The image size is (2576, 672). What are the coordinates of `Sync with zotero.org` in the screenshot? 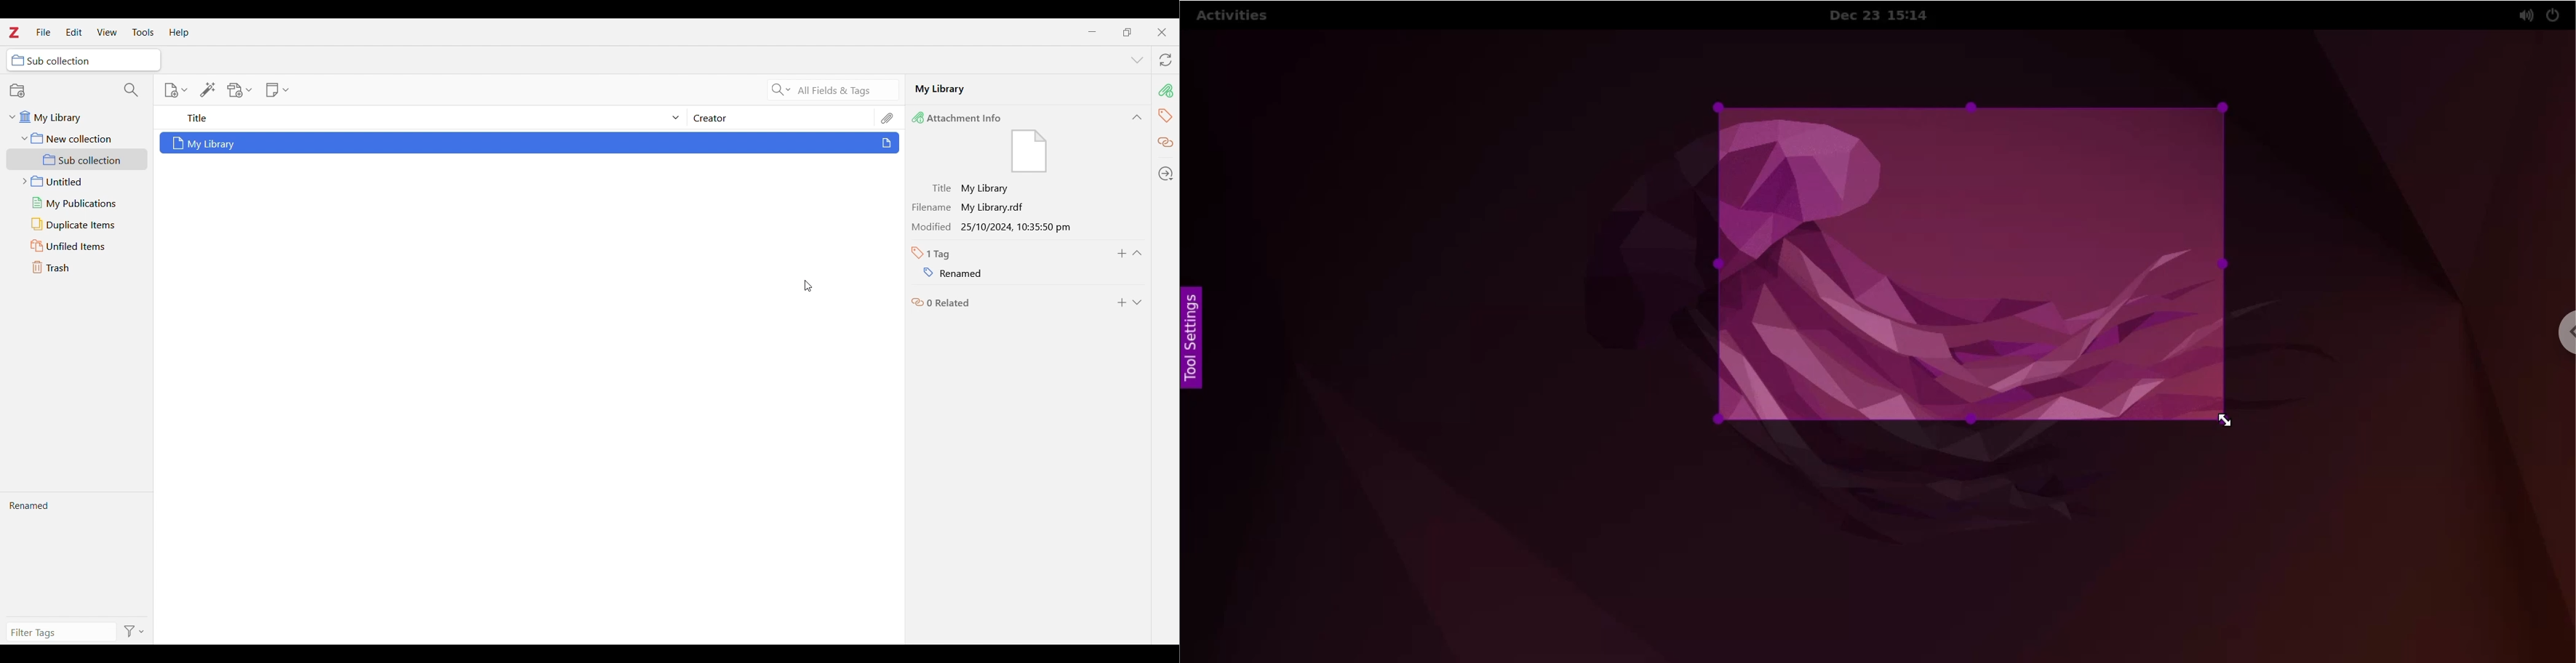 It's located at (1166, 60).